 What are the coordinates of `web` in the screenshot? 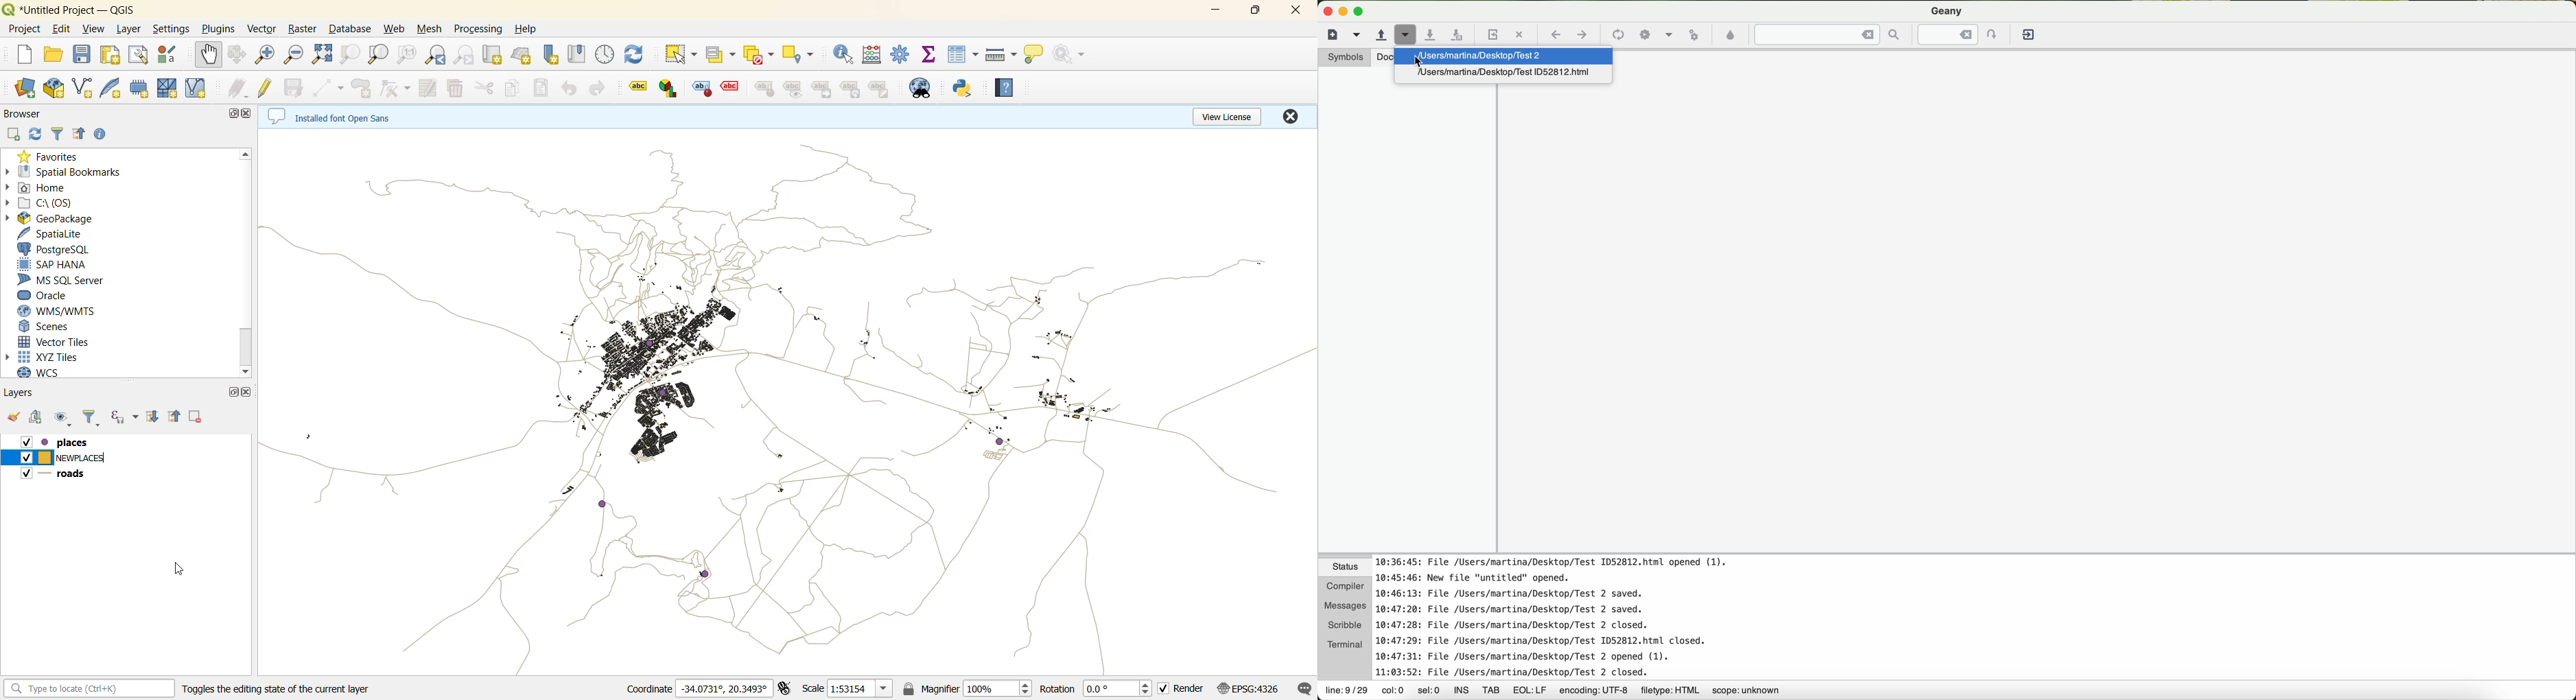 It's located at (396, 31).